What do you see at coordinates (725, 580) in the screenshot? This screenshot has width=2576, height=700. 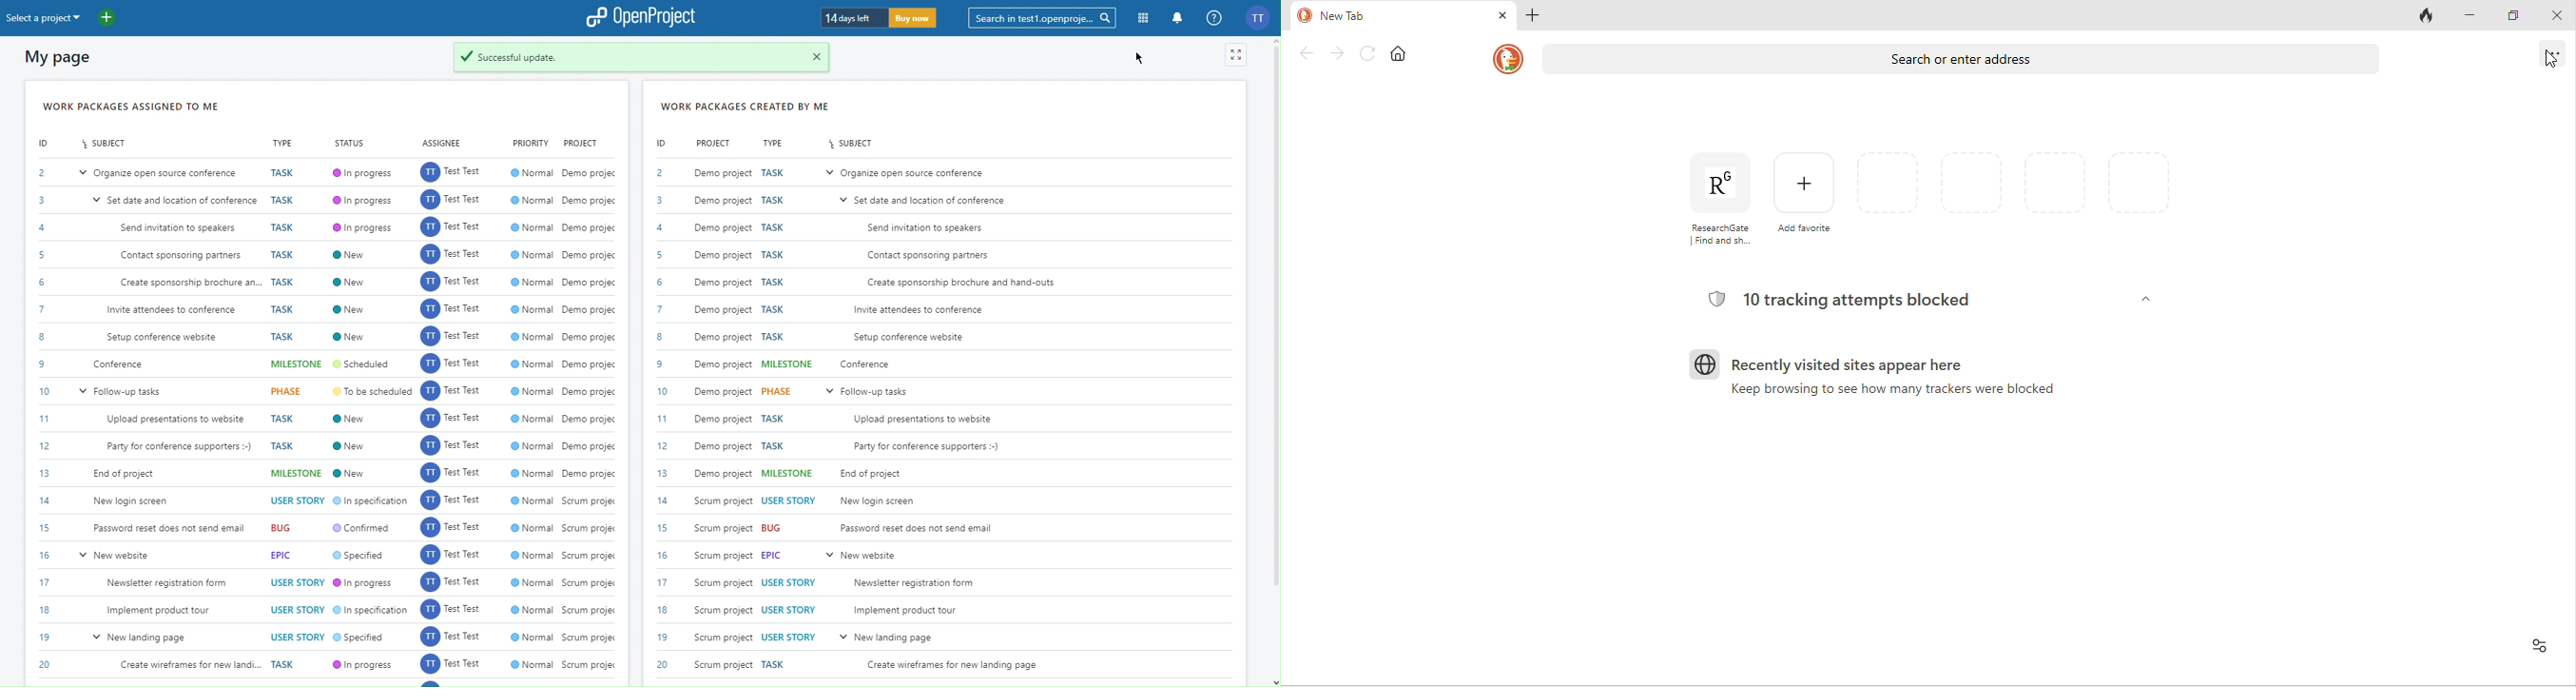 I see `Scrum Project` at bounding box center [725, 580].